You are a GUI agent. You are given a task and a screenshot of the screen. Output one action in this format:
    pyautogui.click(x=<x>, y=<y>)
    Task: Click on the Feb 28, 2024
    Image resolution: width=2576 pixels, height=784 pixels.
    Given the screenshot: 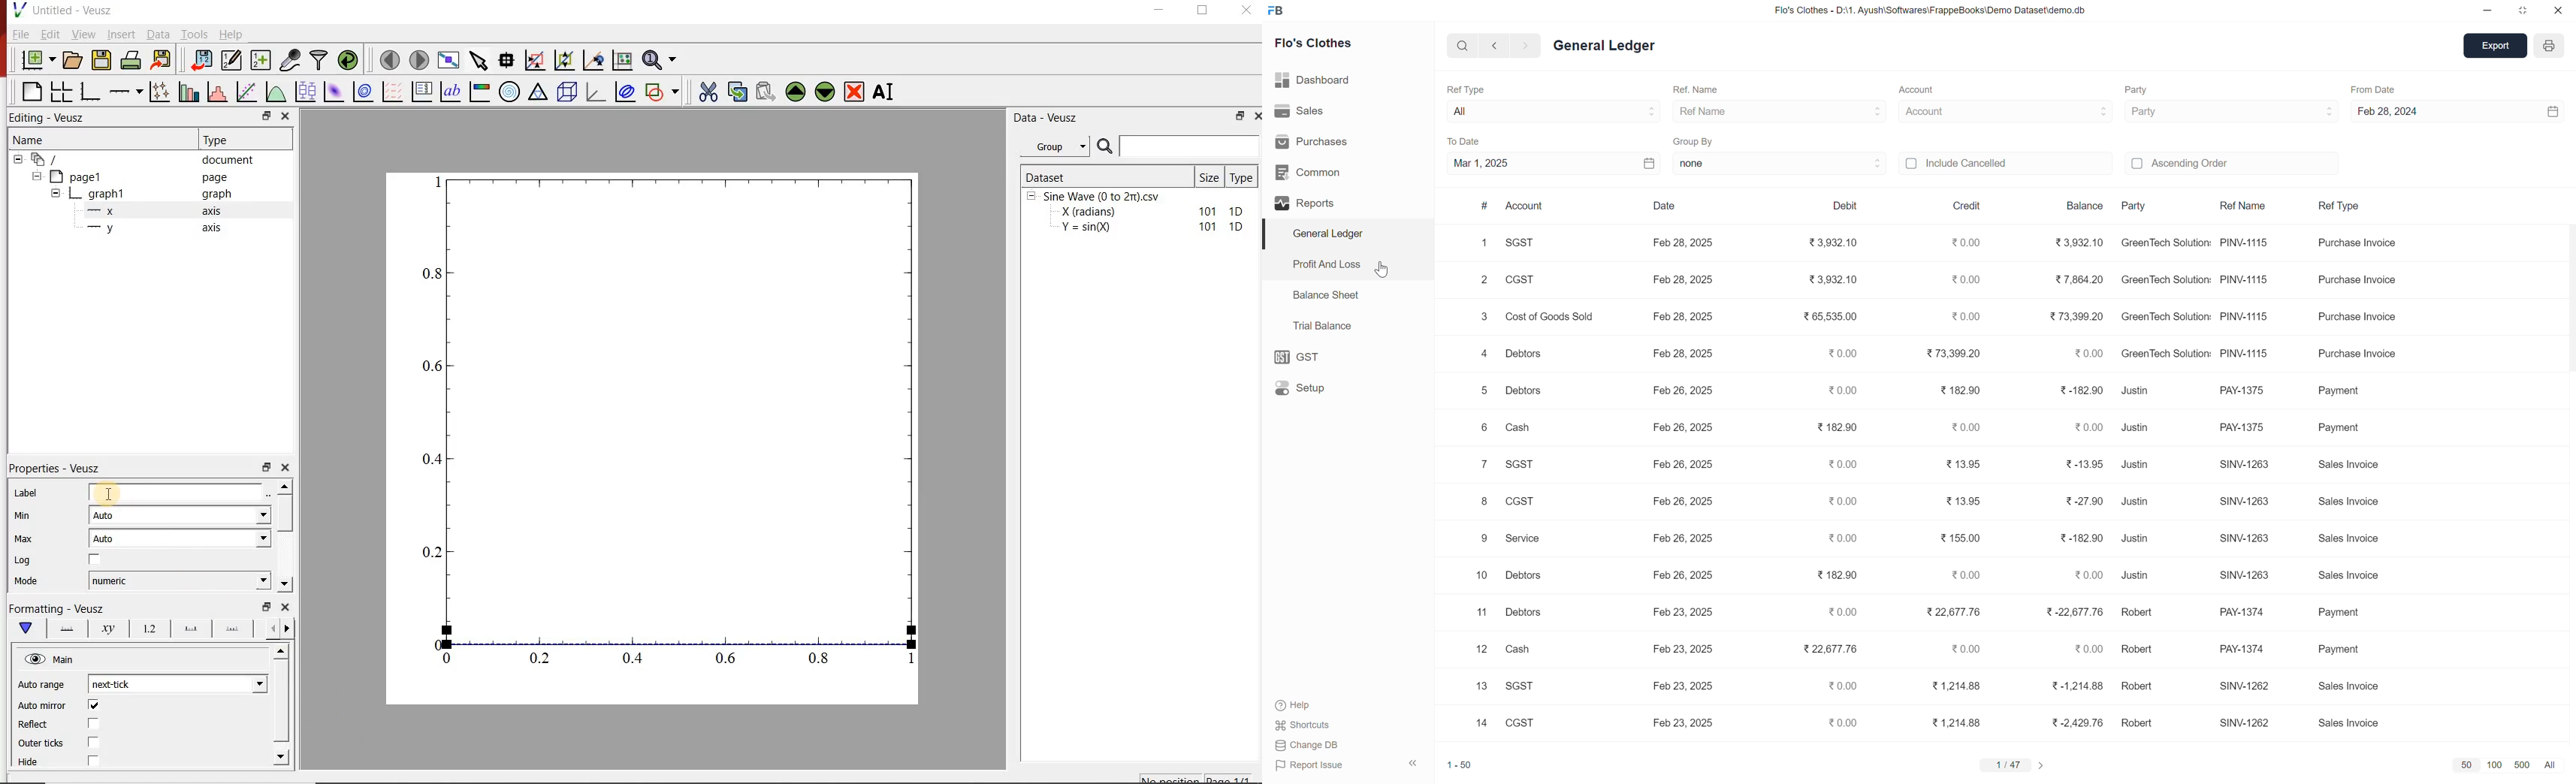 What is the action you would take?
    pyautogui.click(x=2409, y=113)
    